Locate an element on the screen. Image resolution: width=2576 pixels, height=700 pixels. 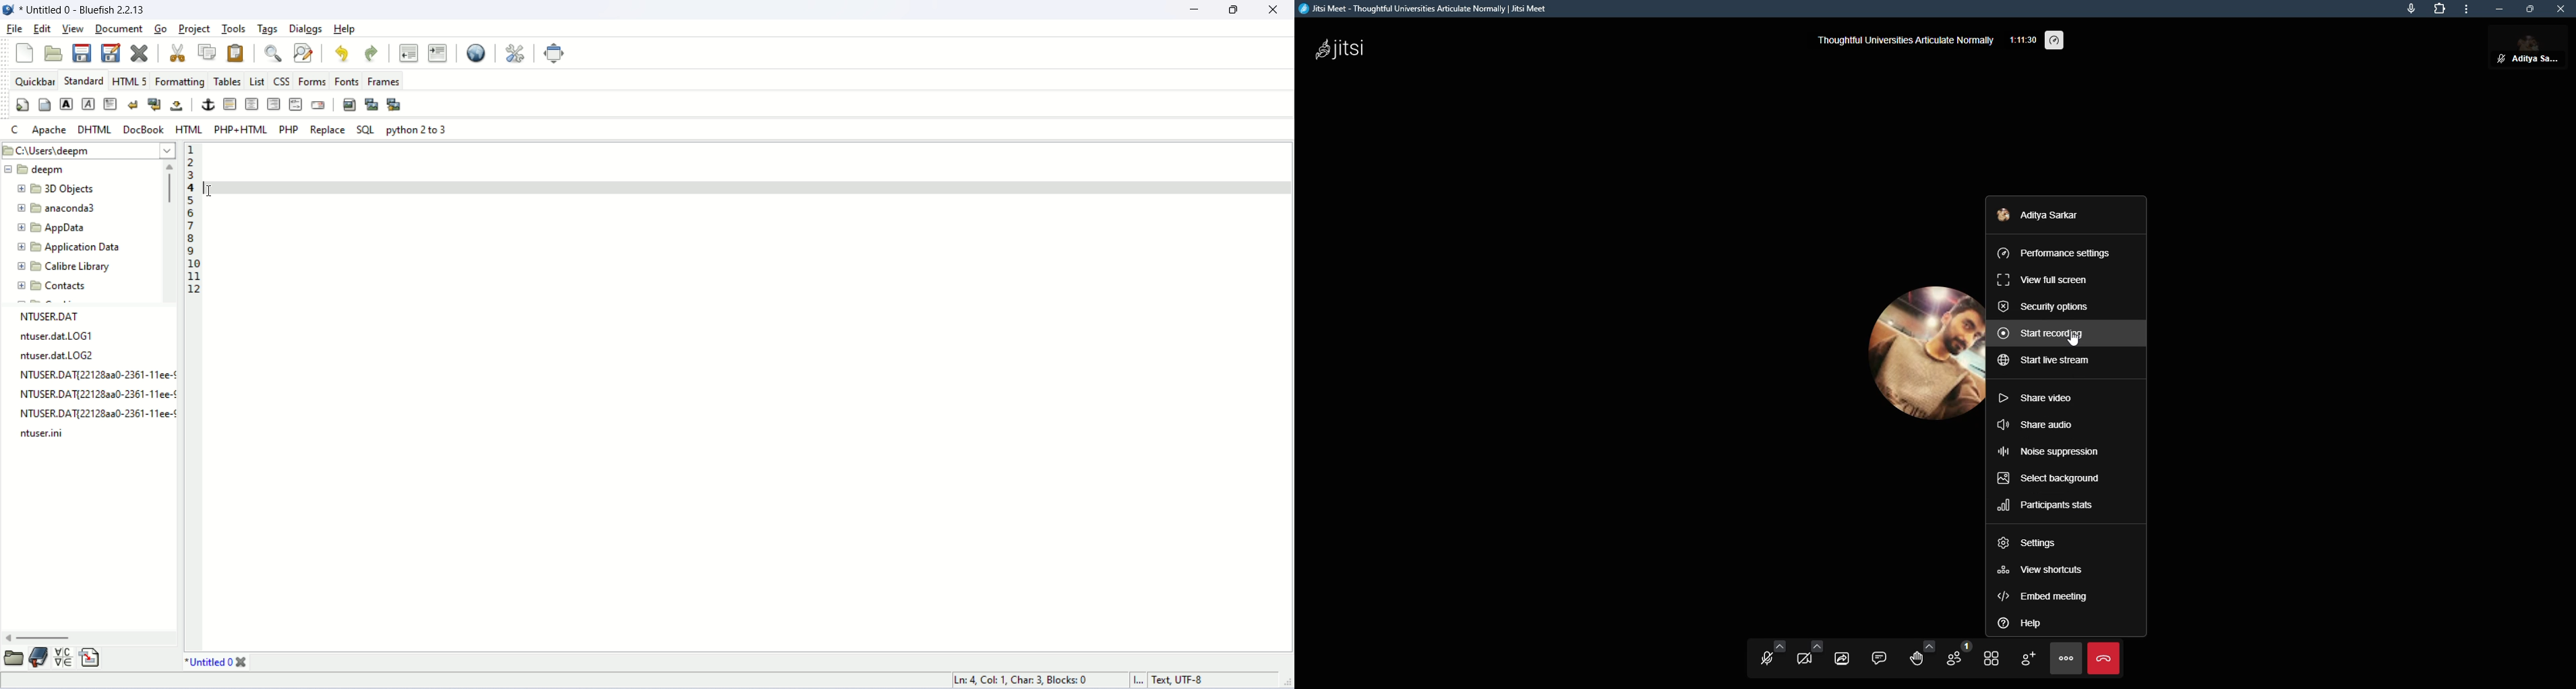
indent is located at coordinates (438, 54).